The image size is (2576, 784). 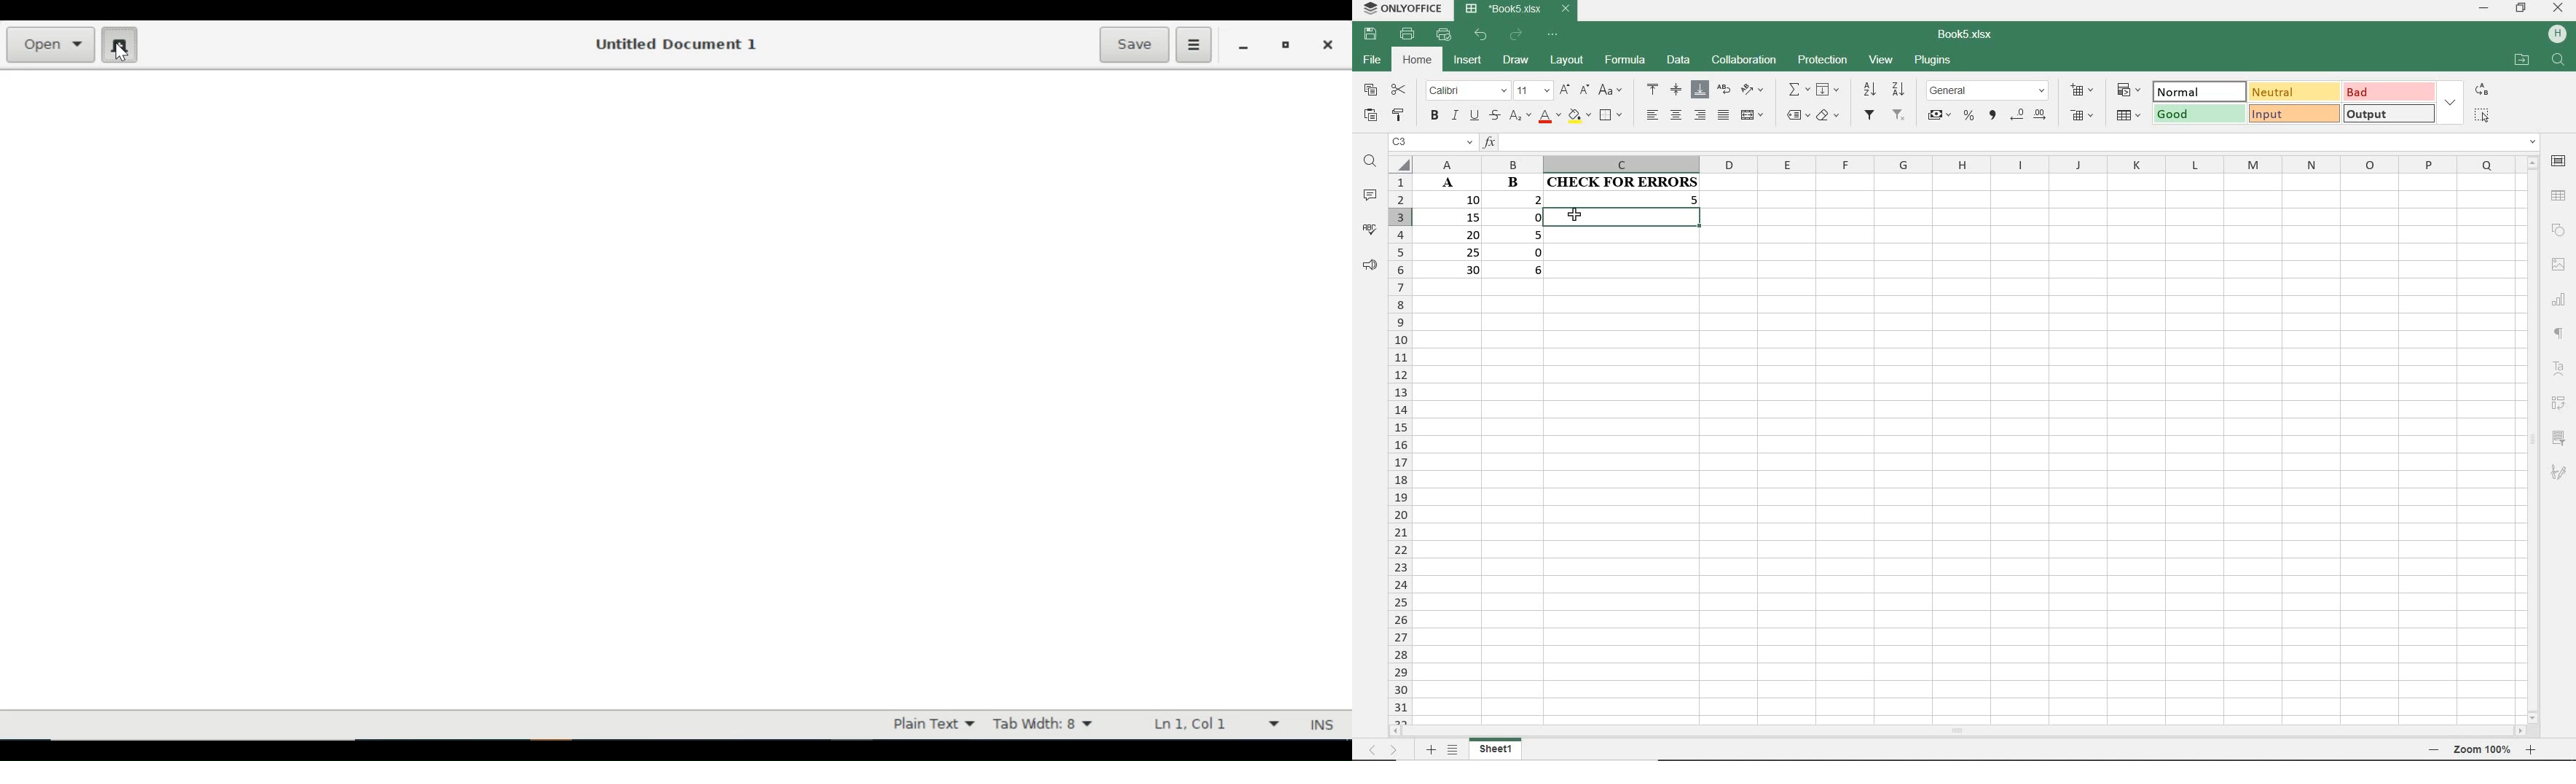 What do you see at coordinates (1798, 91) in the screenshot?
I see `INSERT FUNCTION` at bounding box center [1798, 91].